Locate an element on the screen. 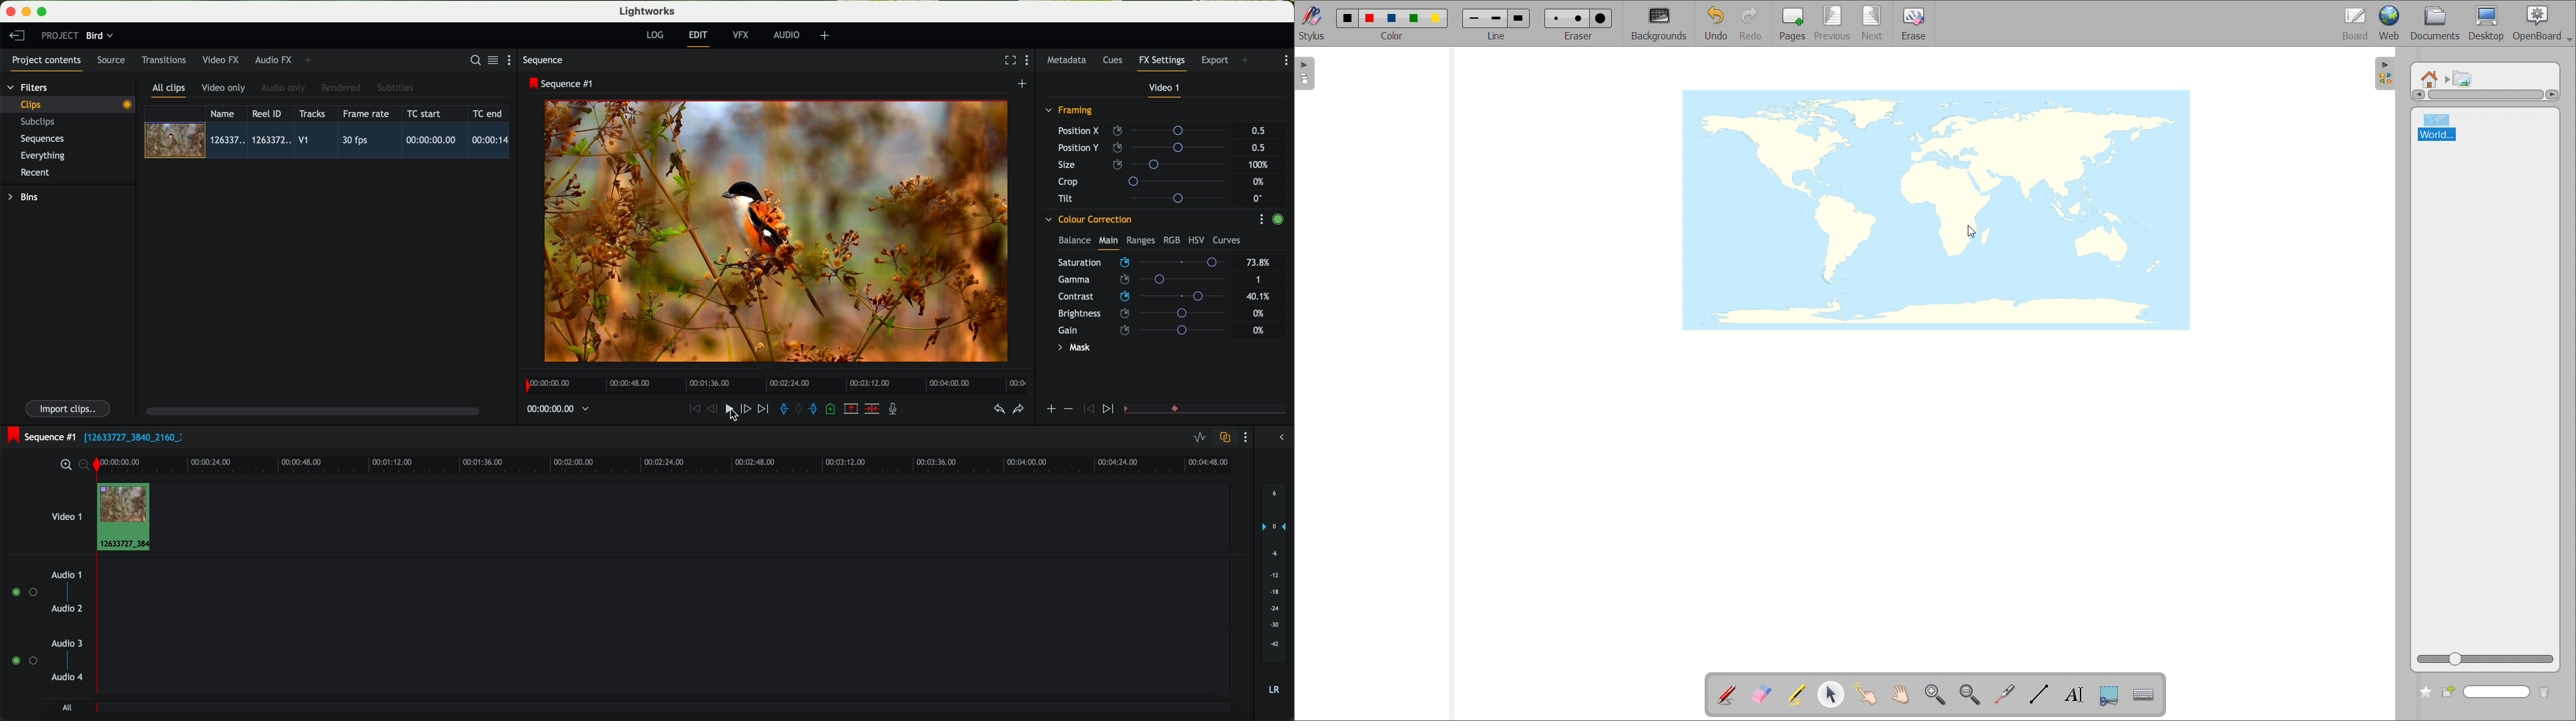 The image size is (2576, 728). export is located at coordinates (1216, 61).